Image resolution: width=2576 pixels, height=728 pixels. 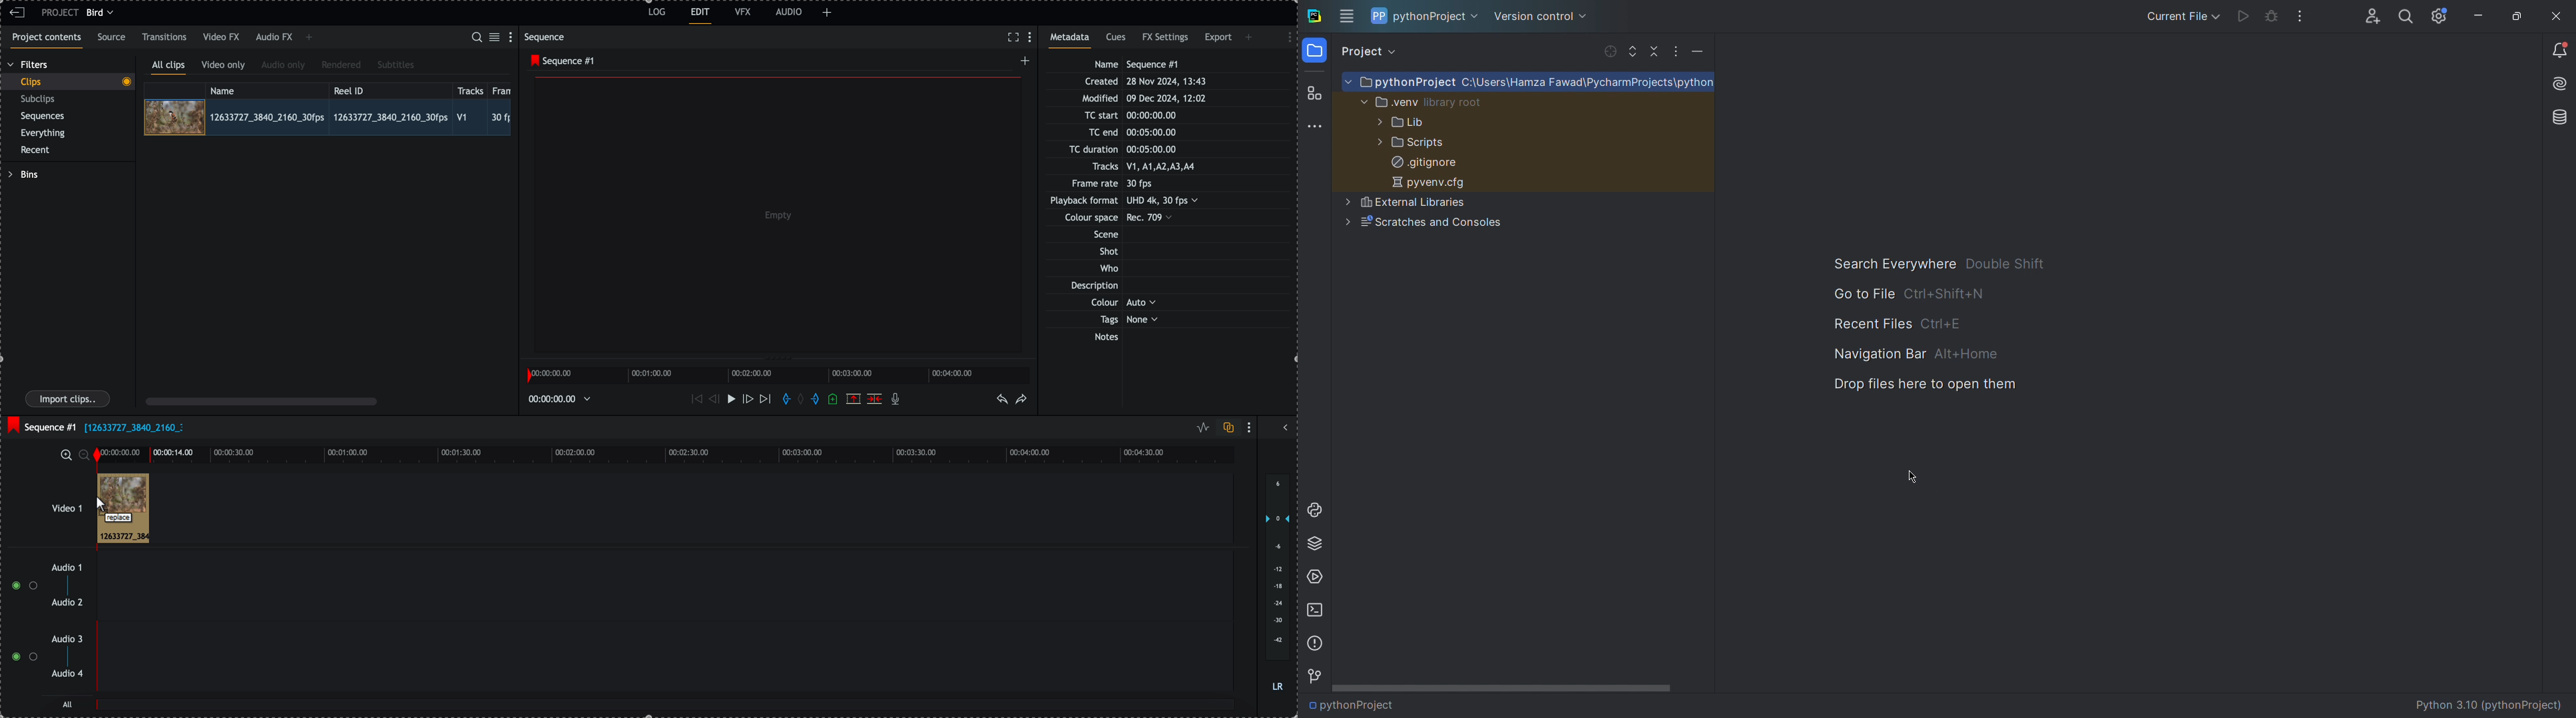 What do you see at coordinates (1906, 476) in the screenshot?
I see `Cursor` at bounding box center [1906, 476].